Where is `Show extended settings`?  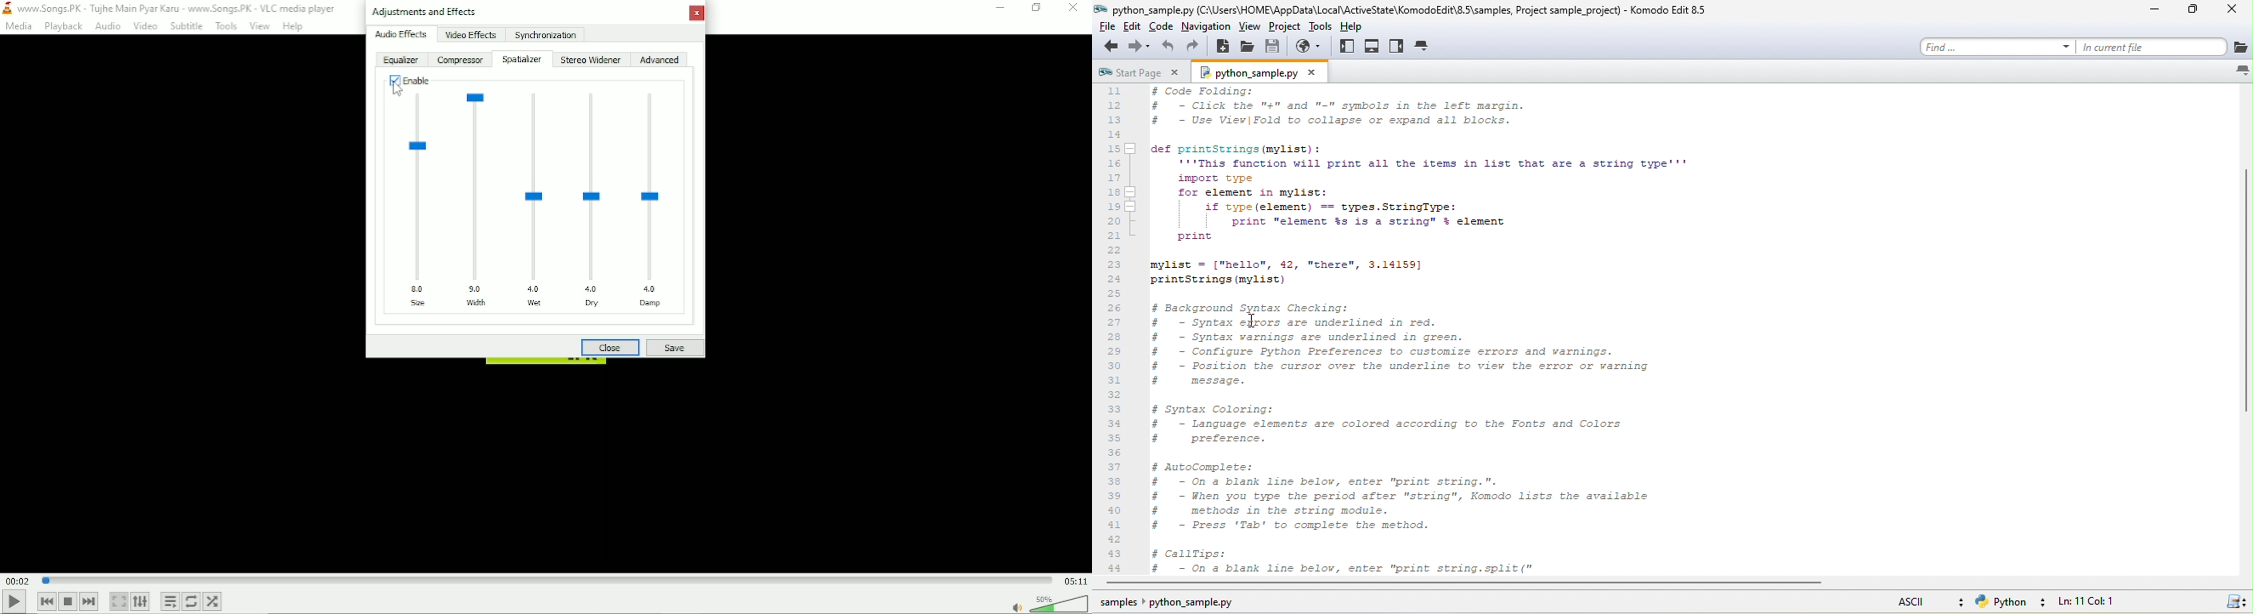
Show extended settings is located at coordinates (140, 602).